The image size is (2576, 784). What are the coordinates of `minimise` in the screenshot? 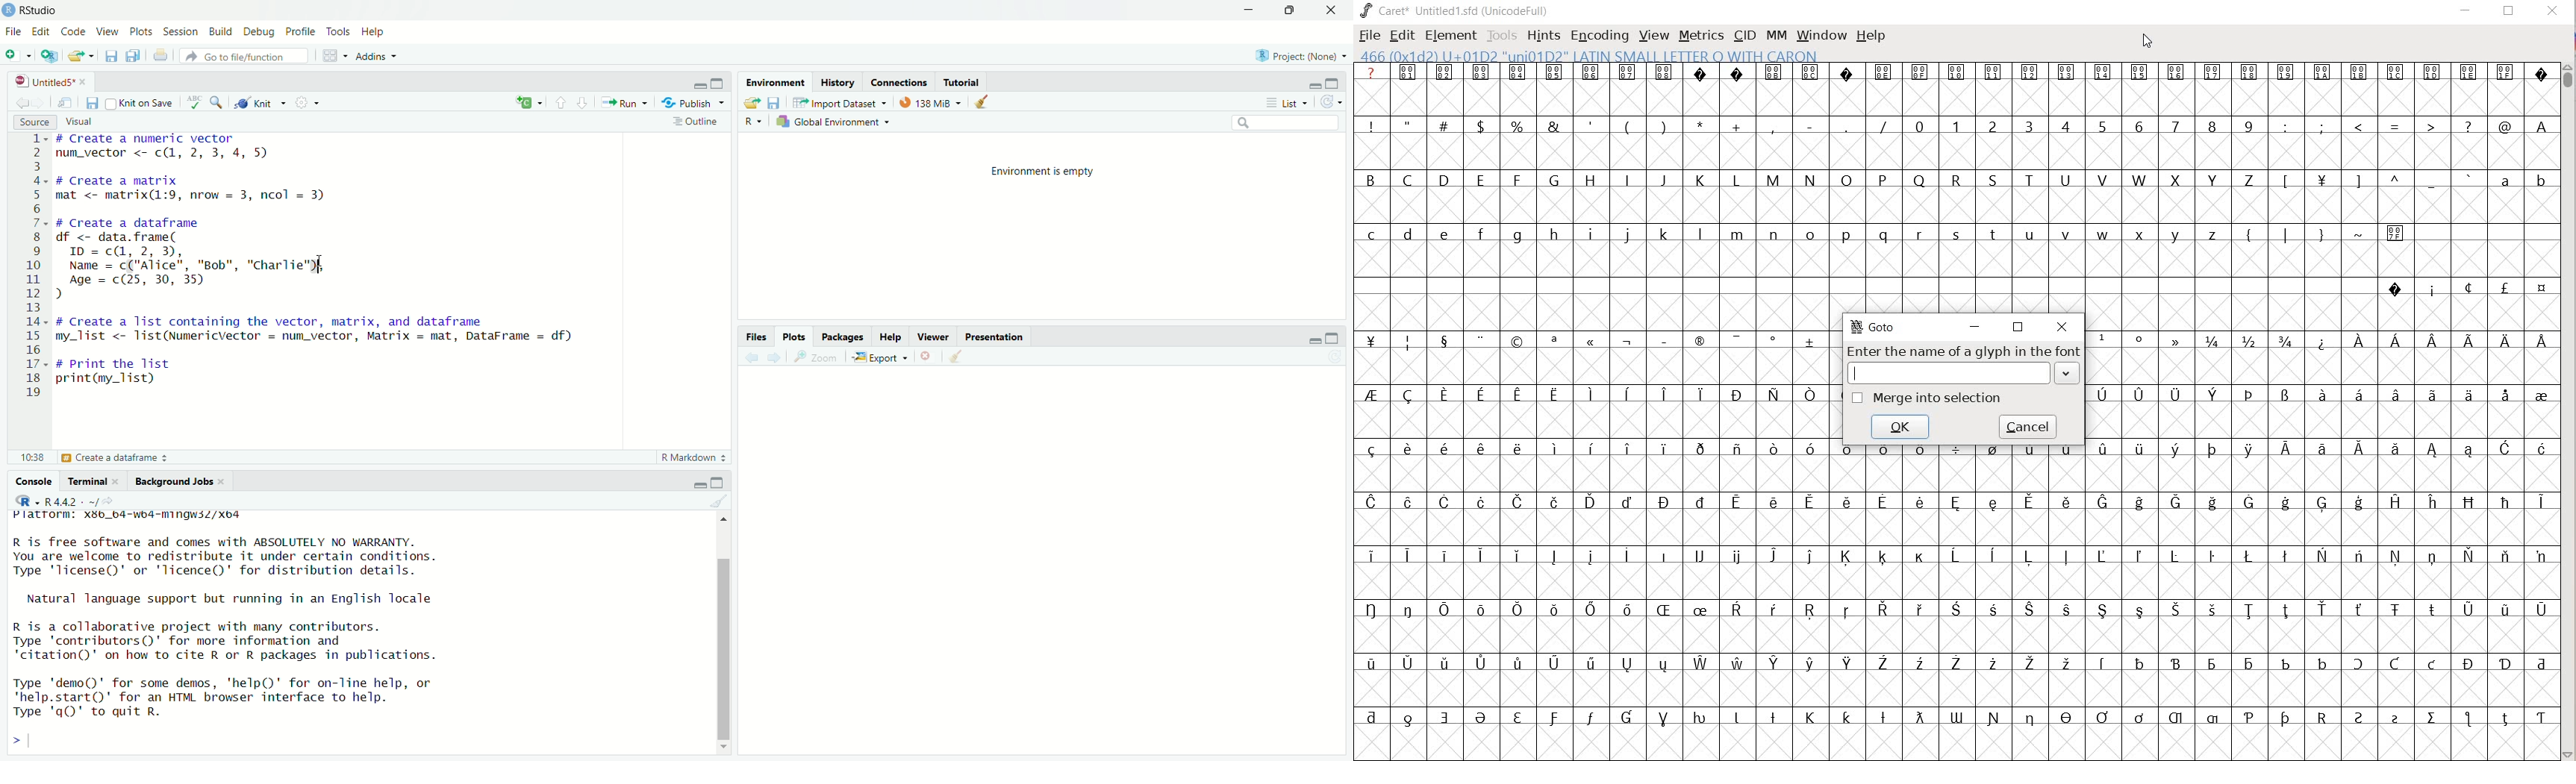 It's located at (1310, 342).